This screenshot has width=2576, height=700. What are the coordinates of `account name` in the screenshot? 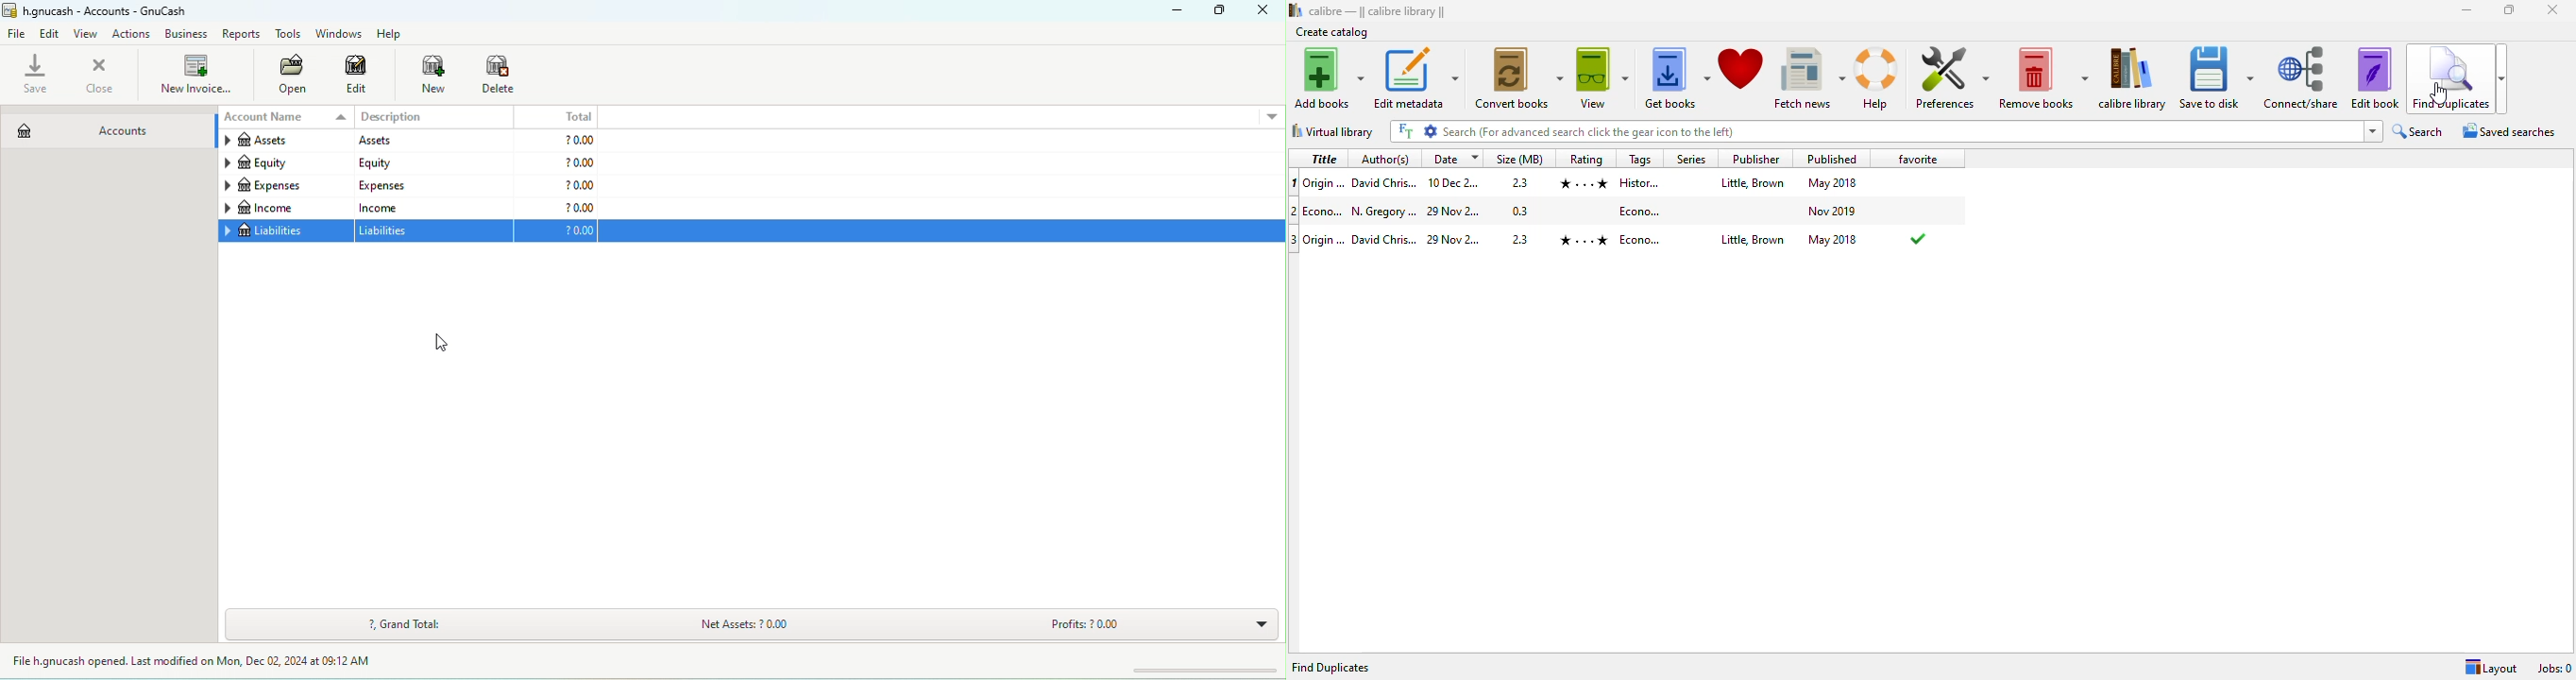 It's located at (282, 118).